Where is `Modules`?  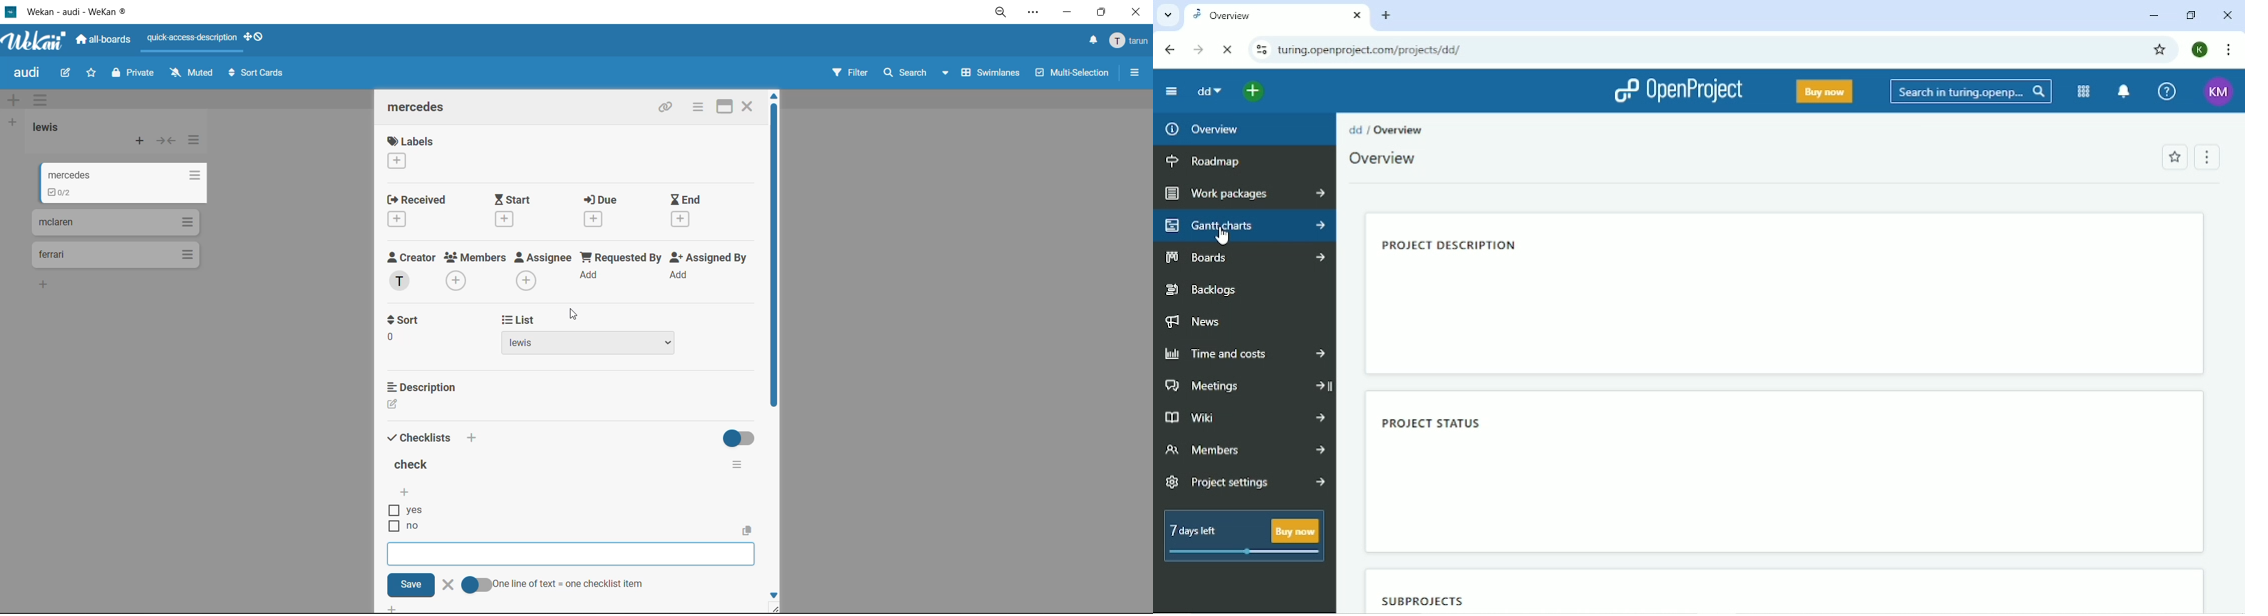 Modules is located at coordinates (2083, 92).